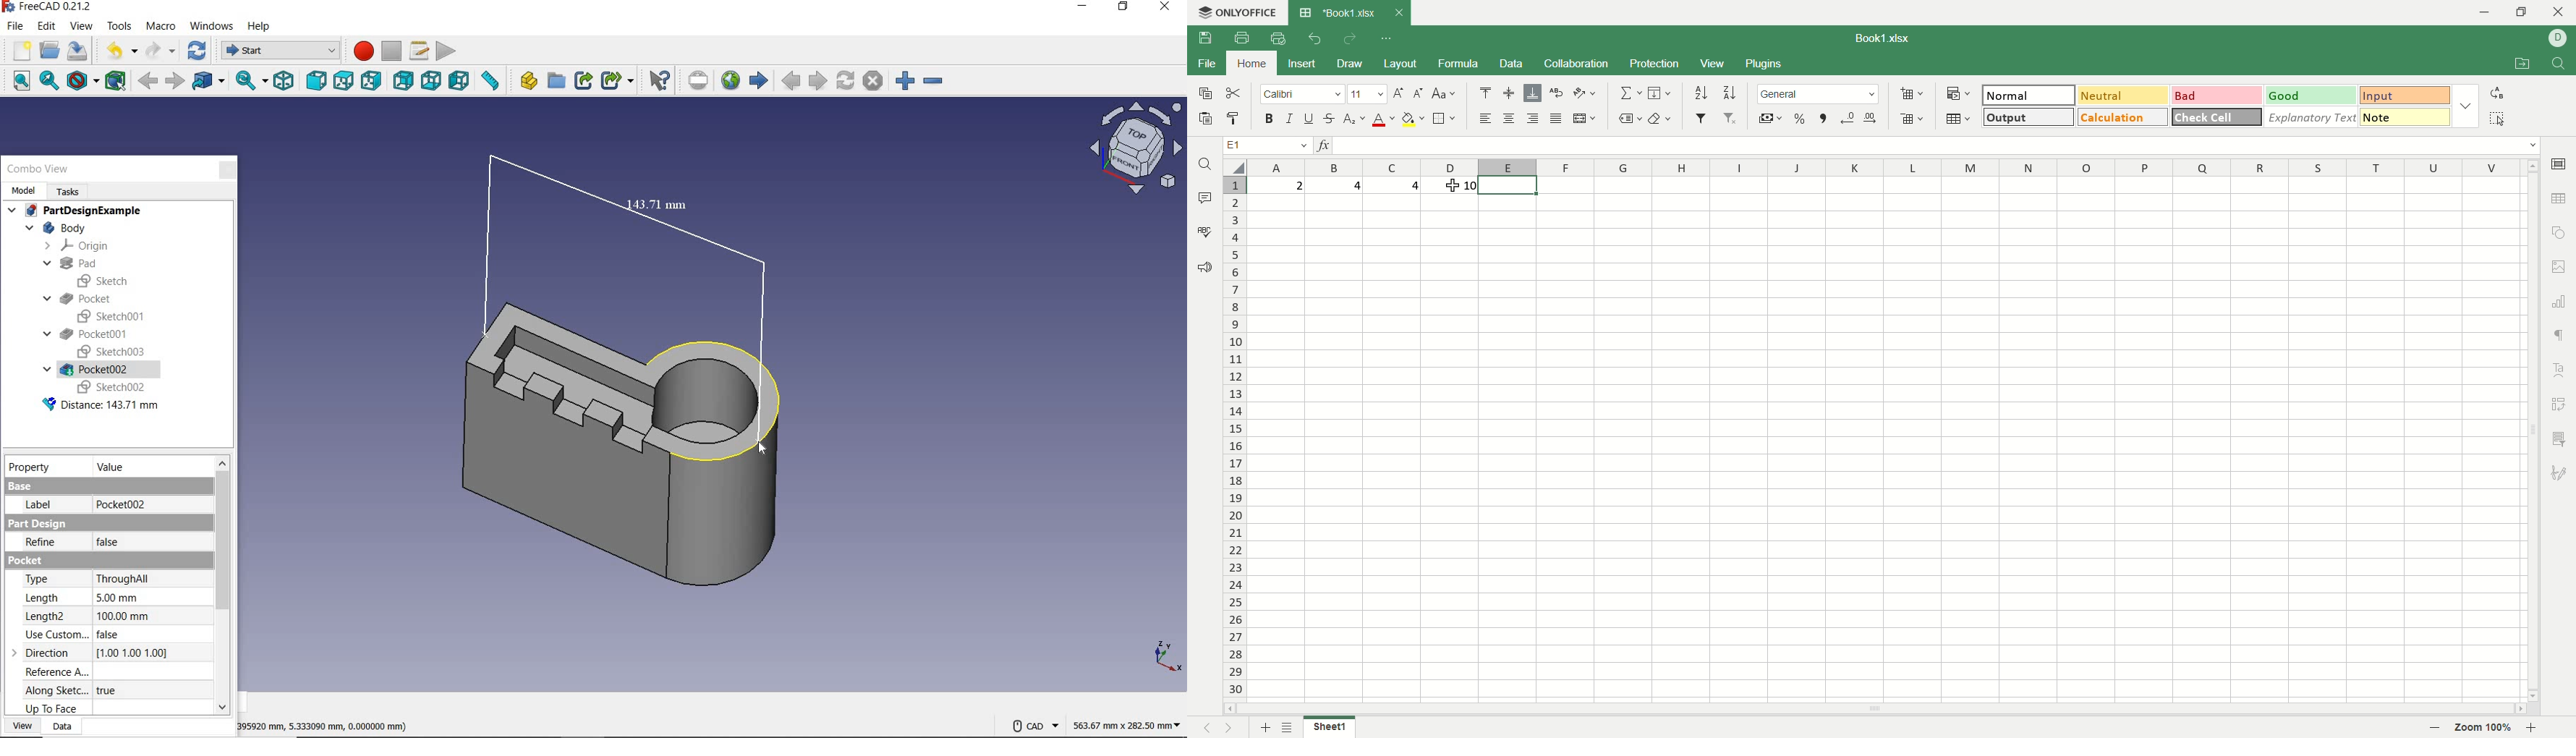  Describe the element at coordinates (25, 561) in the screenshot. I see `pocket` at that location.